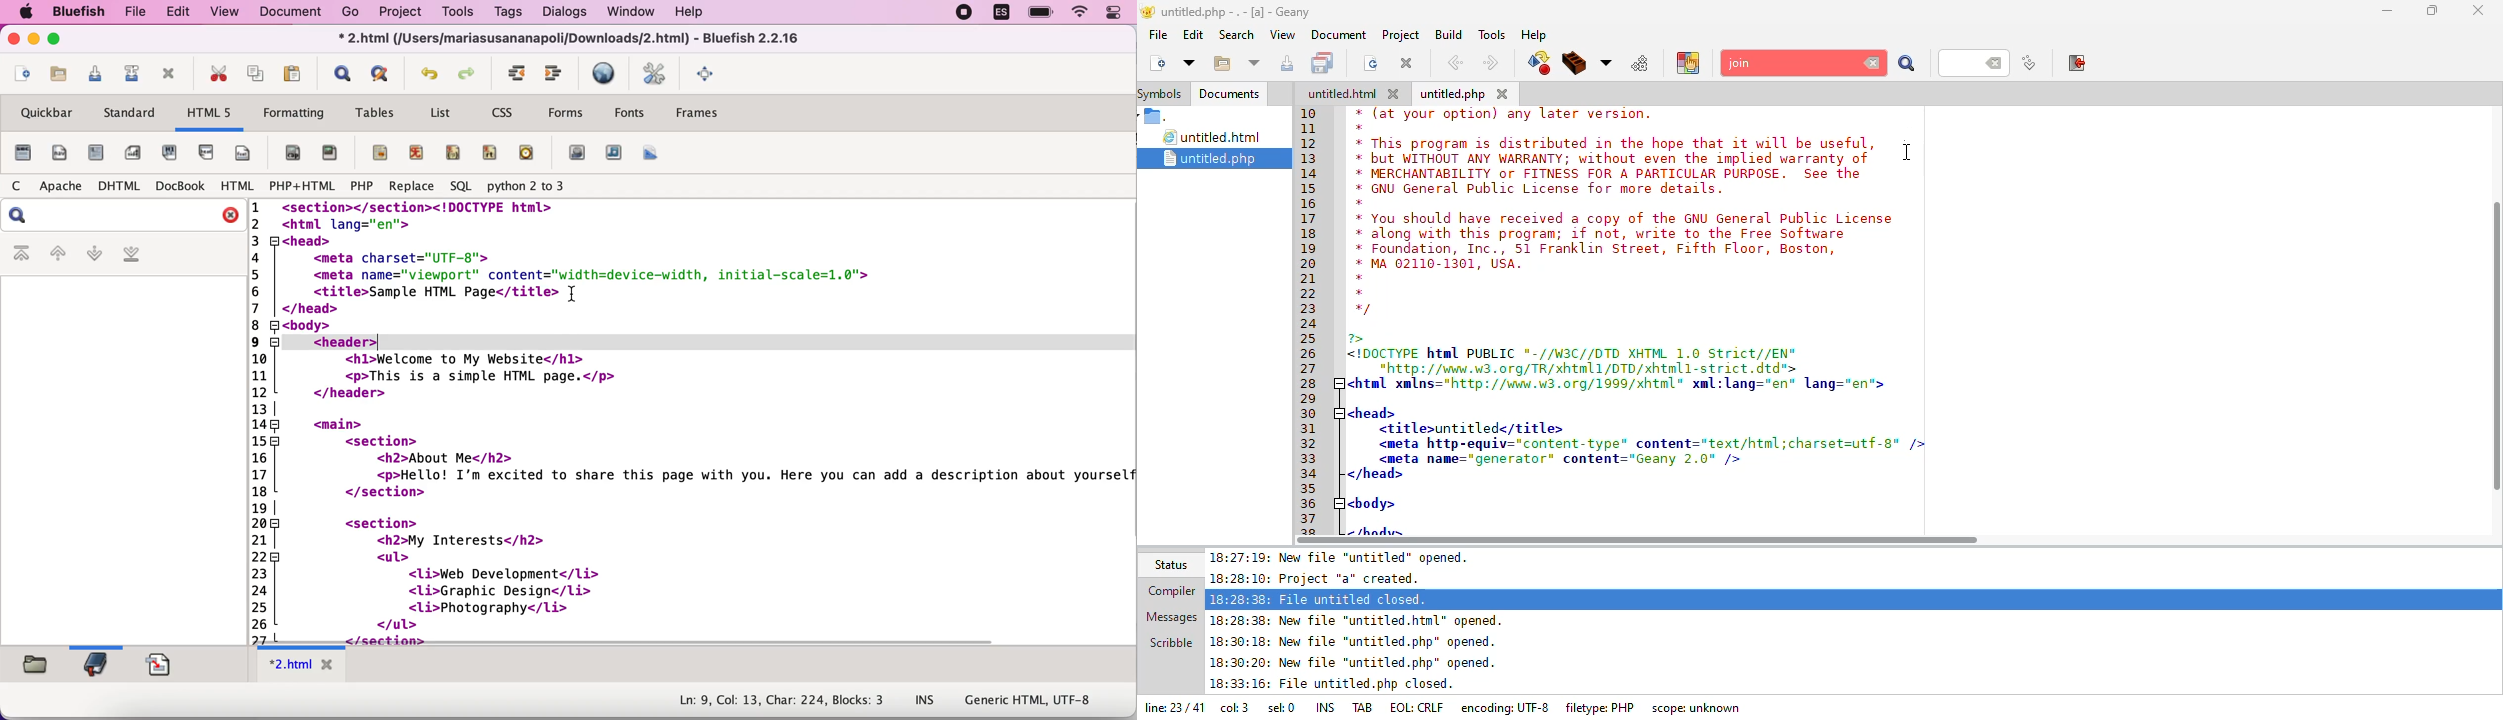 This screenshot has width=2520, height=728. What do you see at coordinates (455, 150) in the screenshot?
I see `ruby parenthesis` at bounding box center [455, 150].